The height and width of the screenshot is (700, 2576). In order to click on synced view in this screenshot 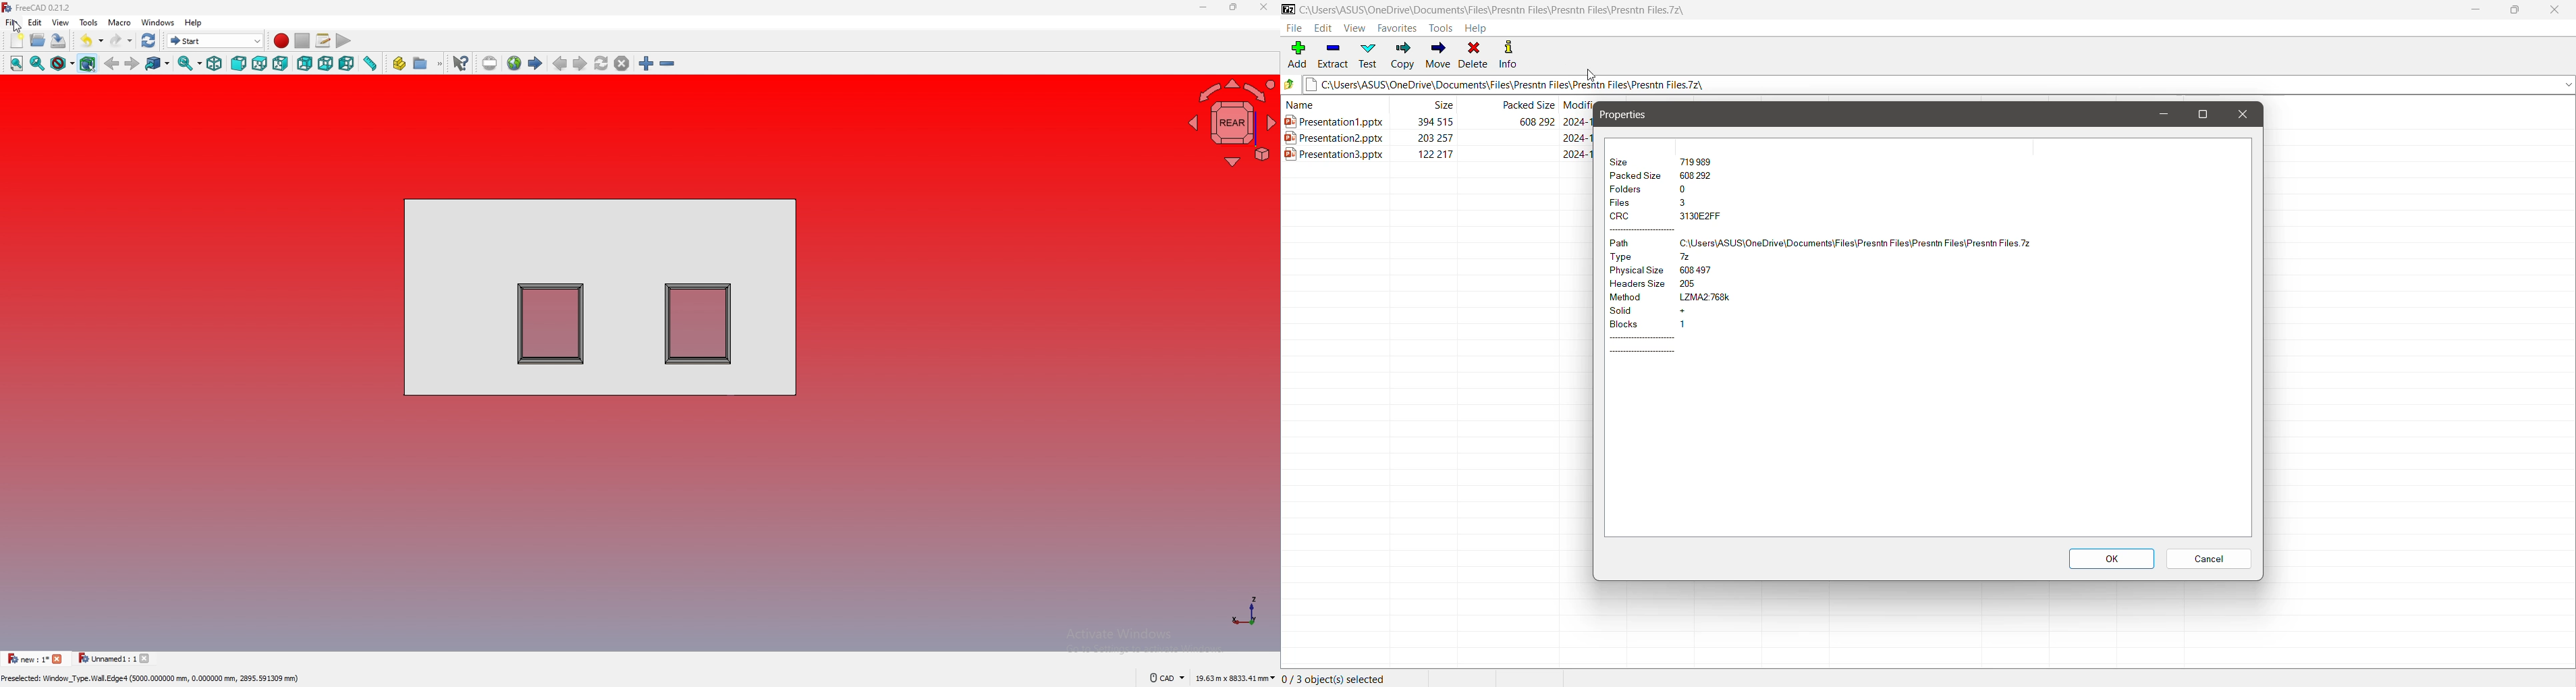, I will do `click(189, 63)`.